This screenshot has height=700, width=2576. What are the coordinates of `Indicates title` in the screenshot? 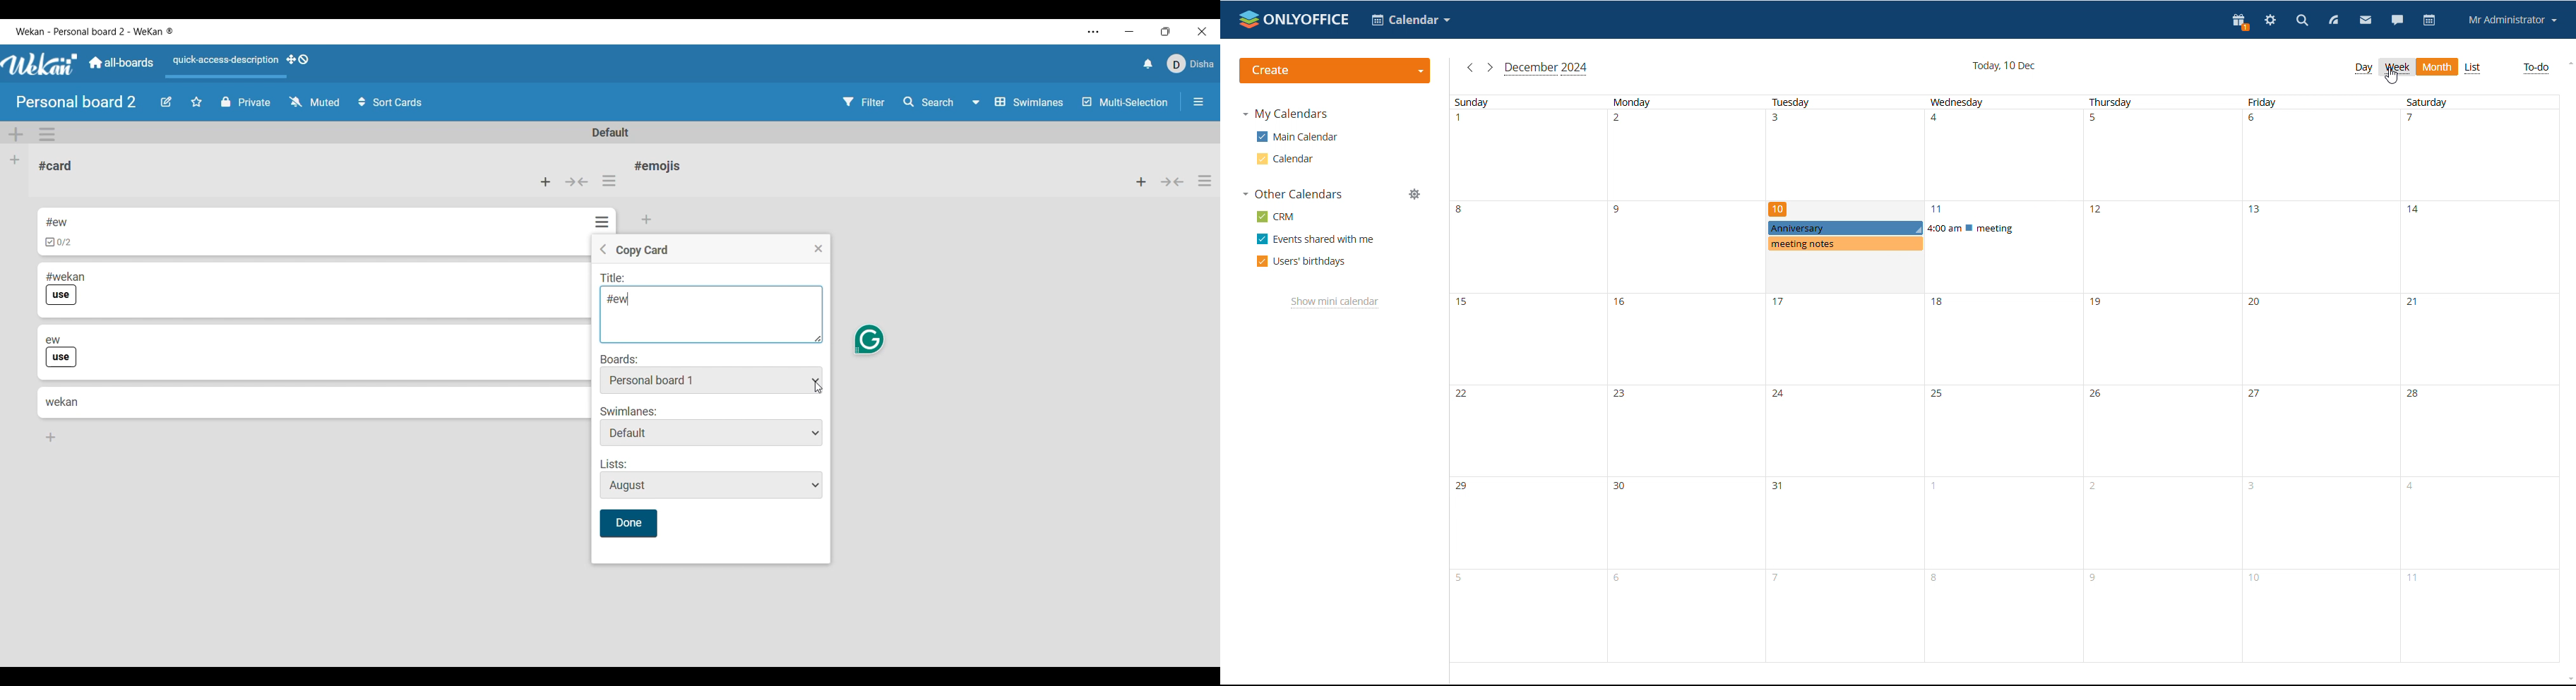 It's located at (614, 279).